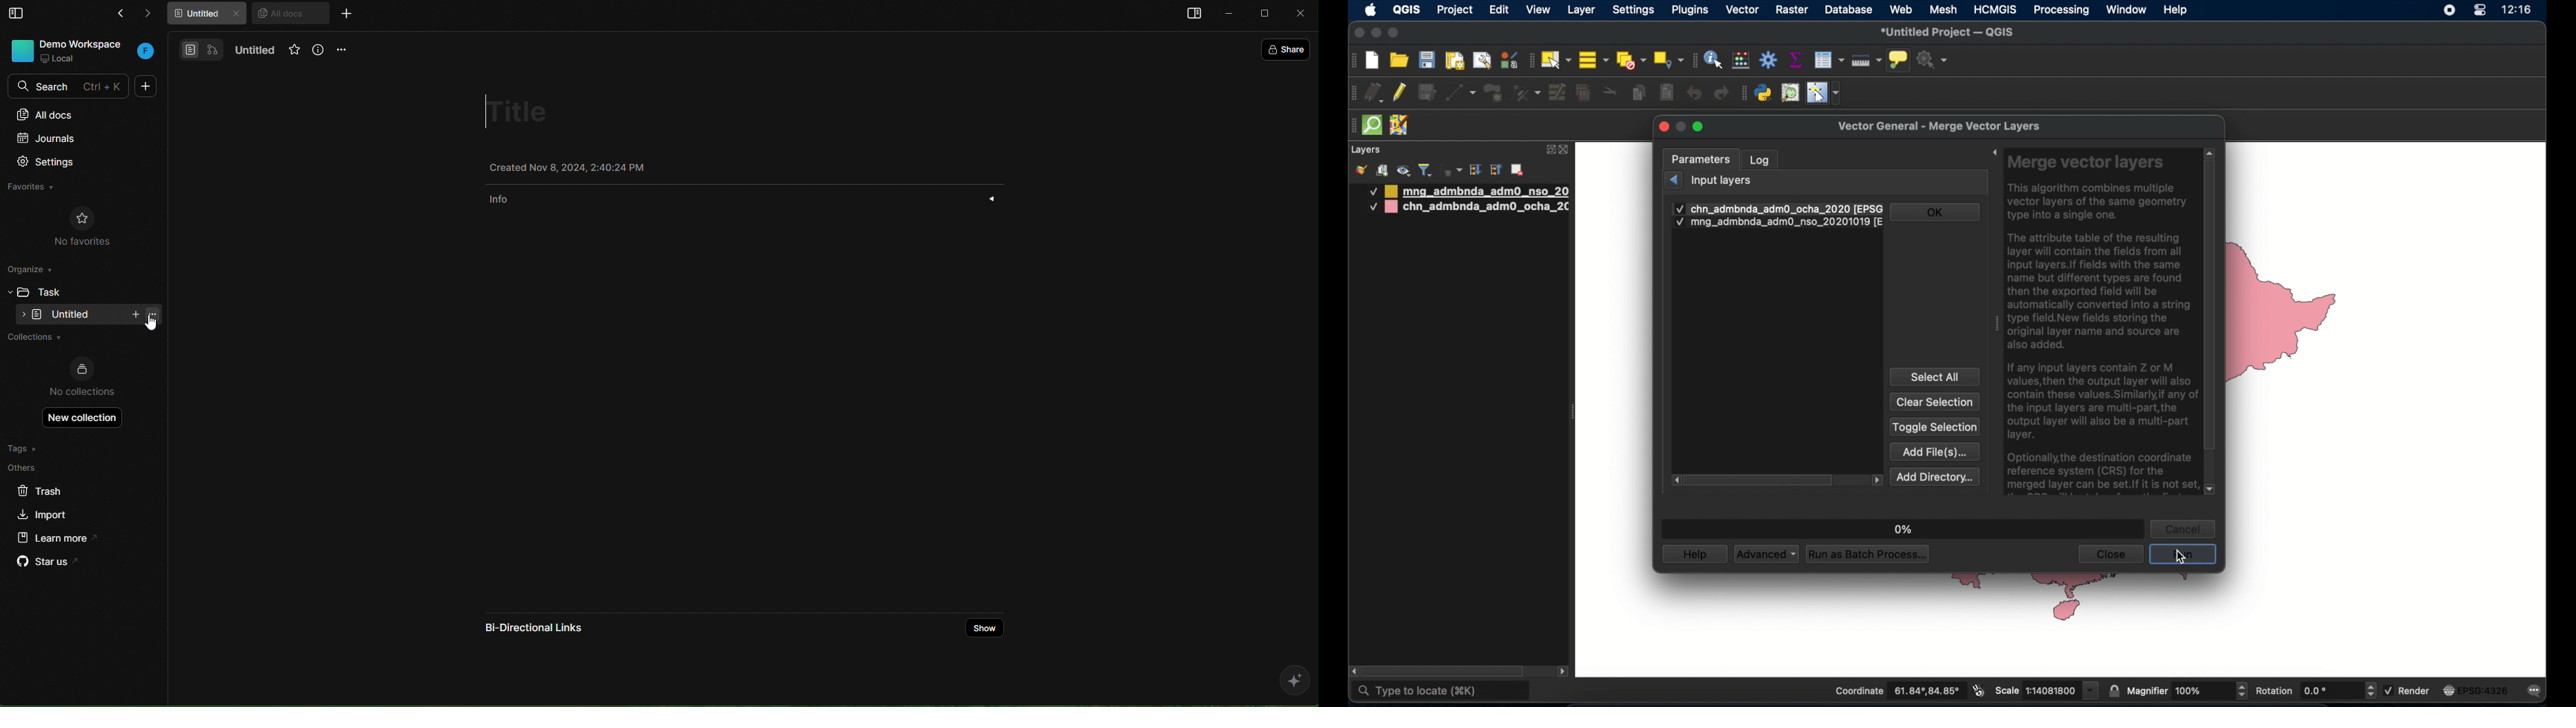  What do you see at coordinates (52, 467) in the screenshot?
I see `others` at bounding box center [52, 467].